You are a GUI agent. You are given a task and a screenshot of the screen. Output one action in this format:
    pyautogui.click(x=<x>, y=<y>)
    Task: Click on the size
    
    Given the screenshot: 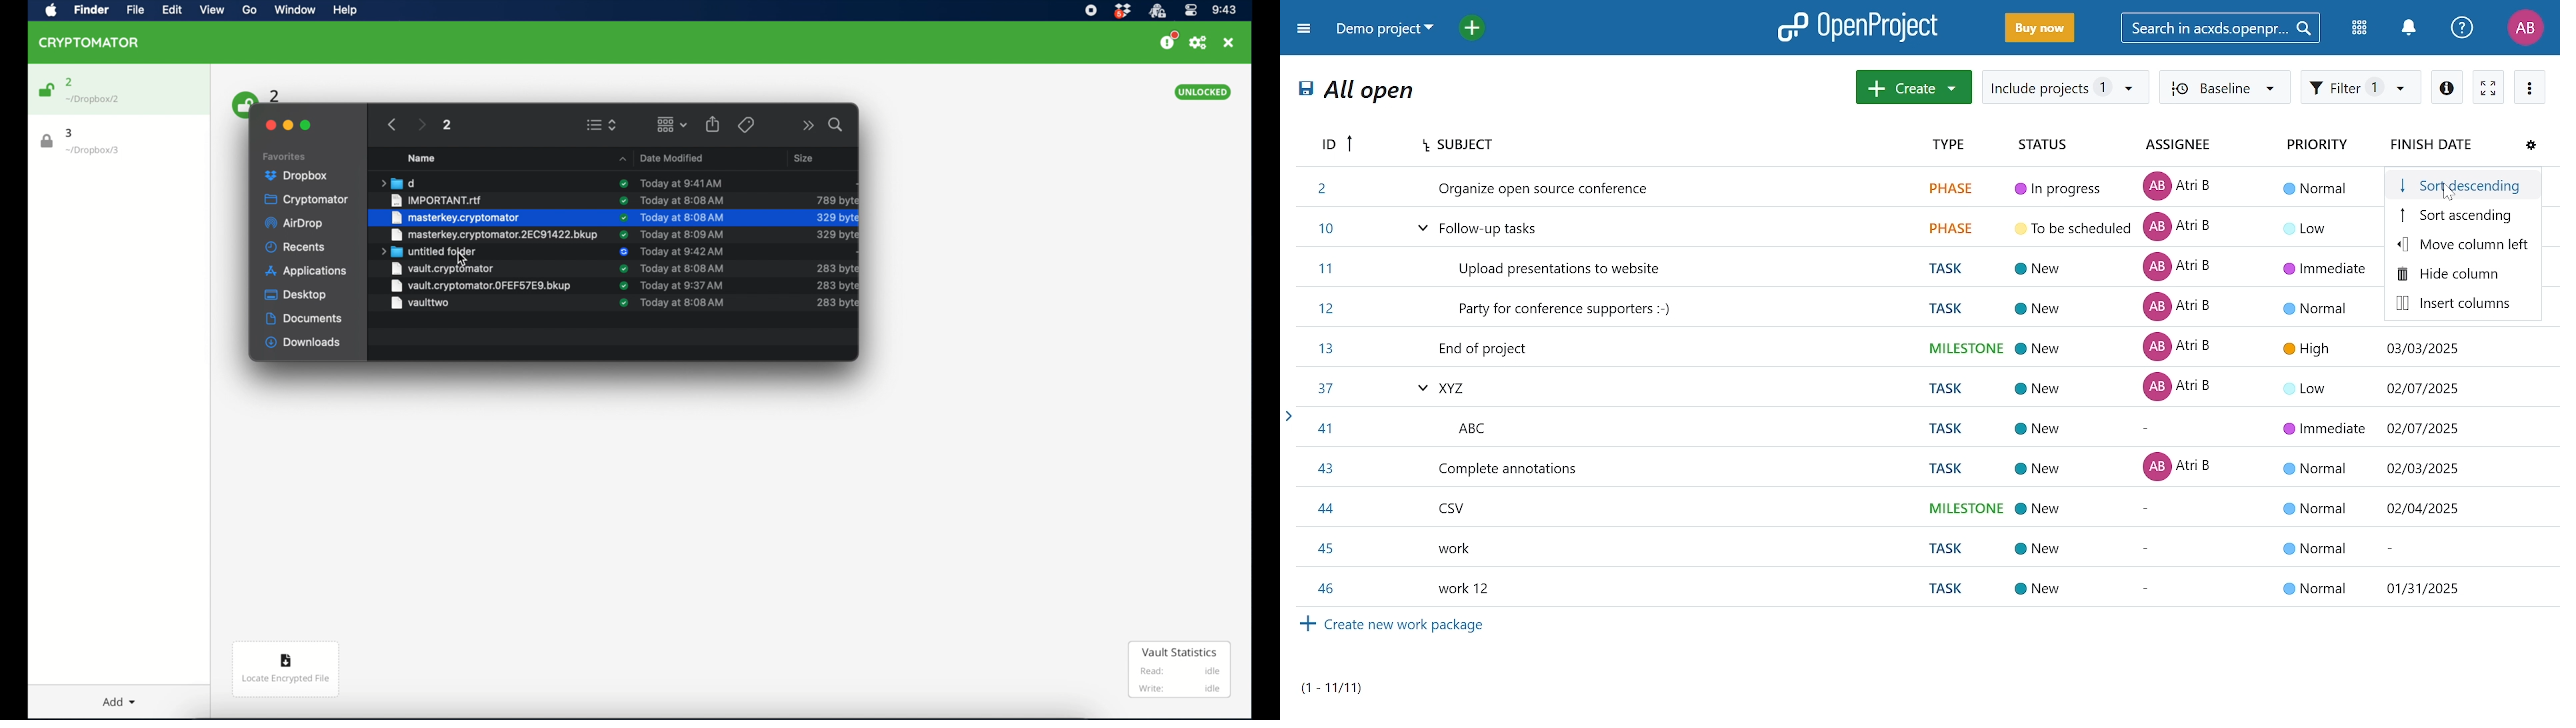 What is the action you would take?
    pyautogui.click(x=836, y=268)
    